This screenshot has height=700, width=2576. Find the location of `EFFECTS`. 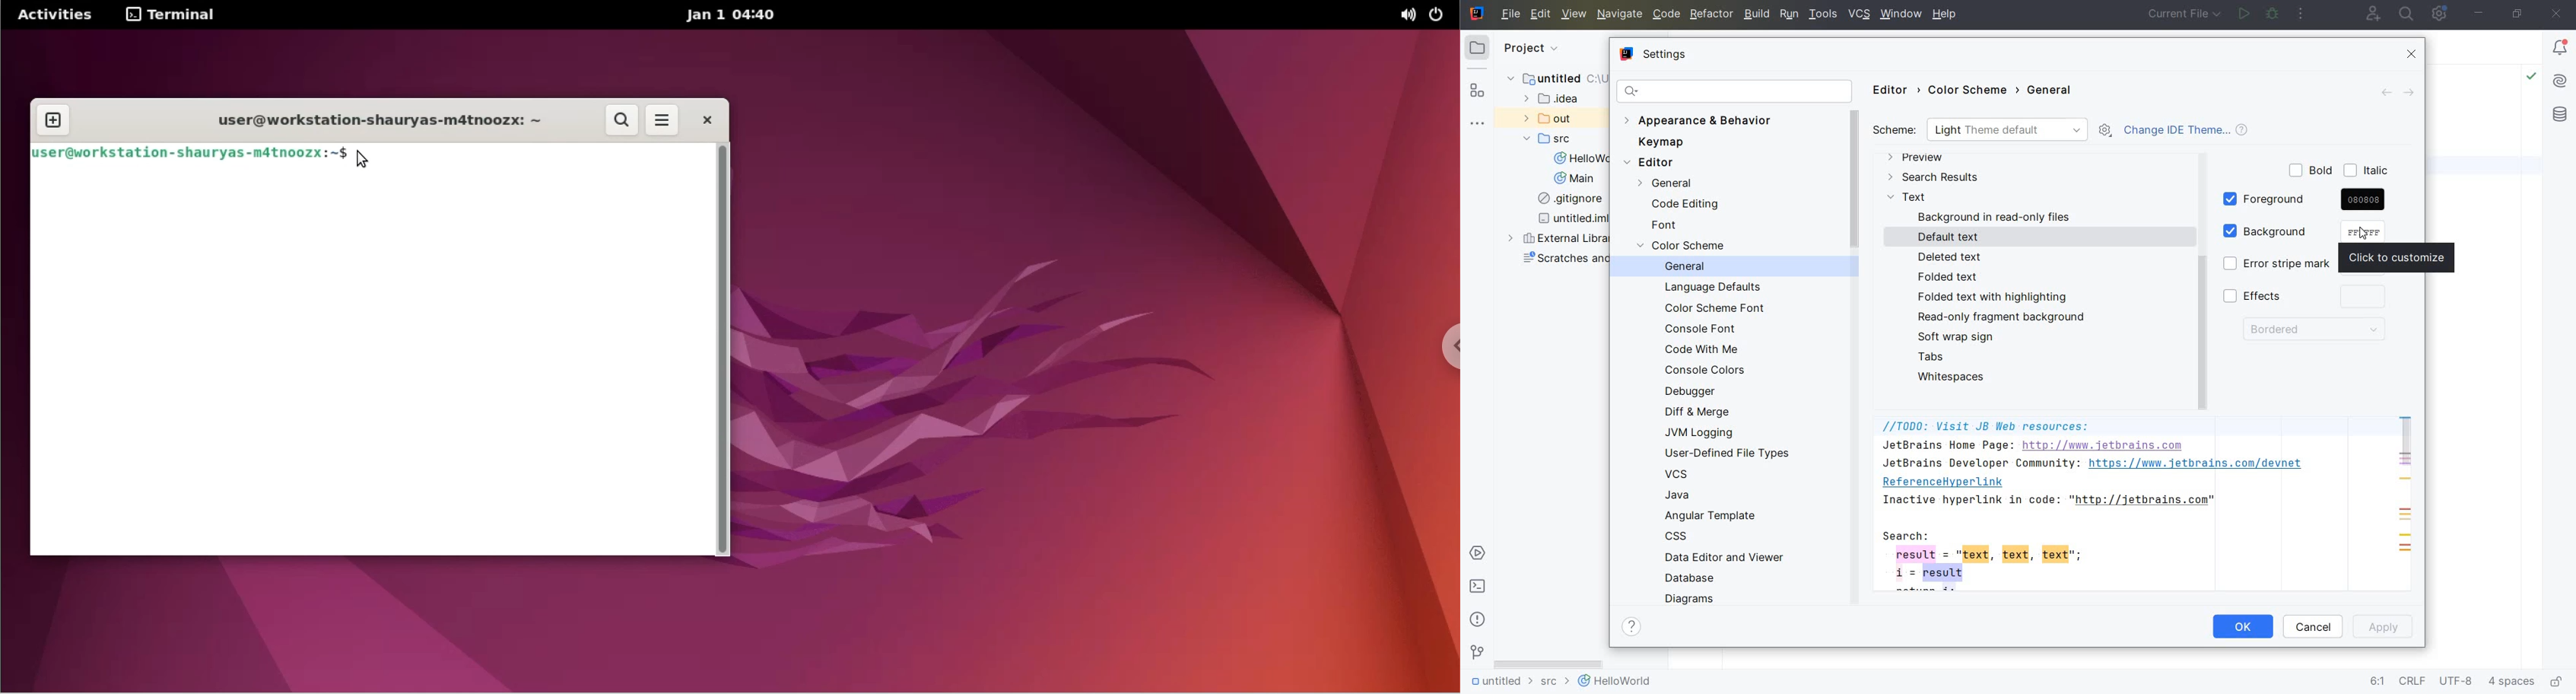

EFFECTS is located at coordinates (2307, 297).